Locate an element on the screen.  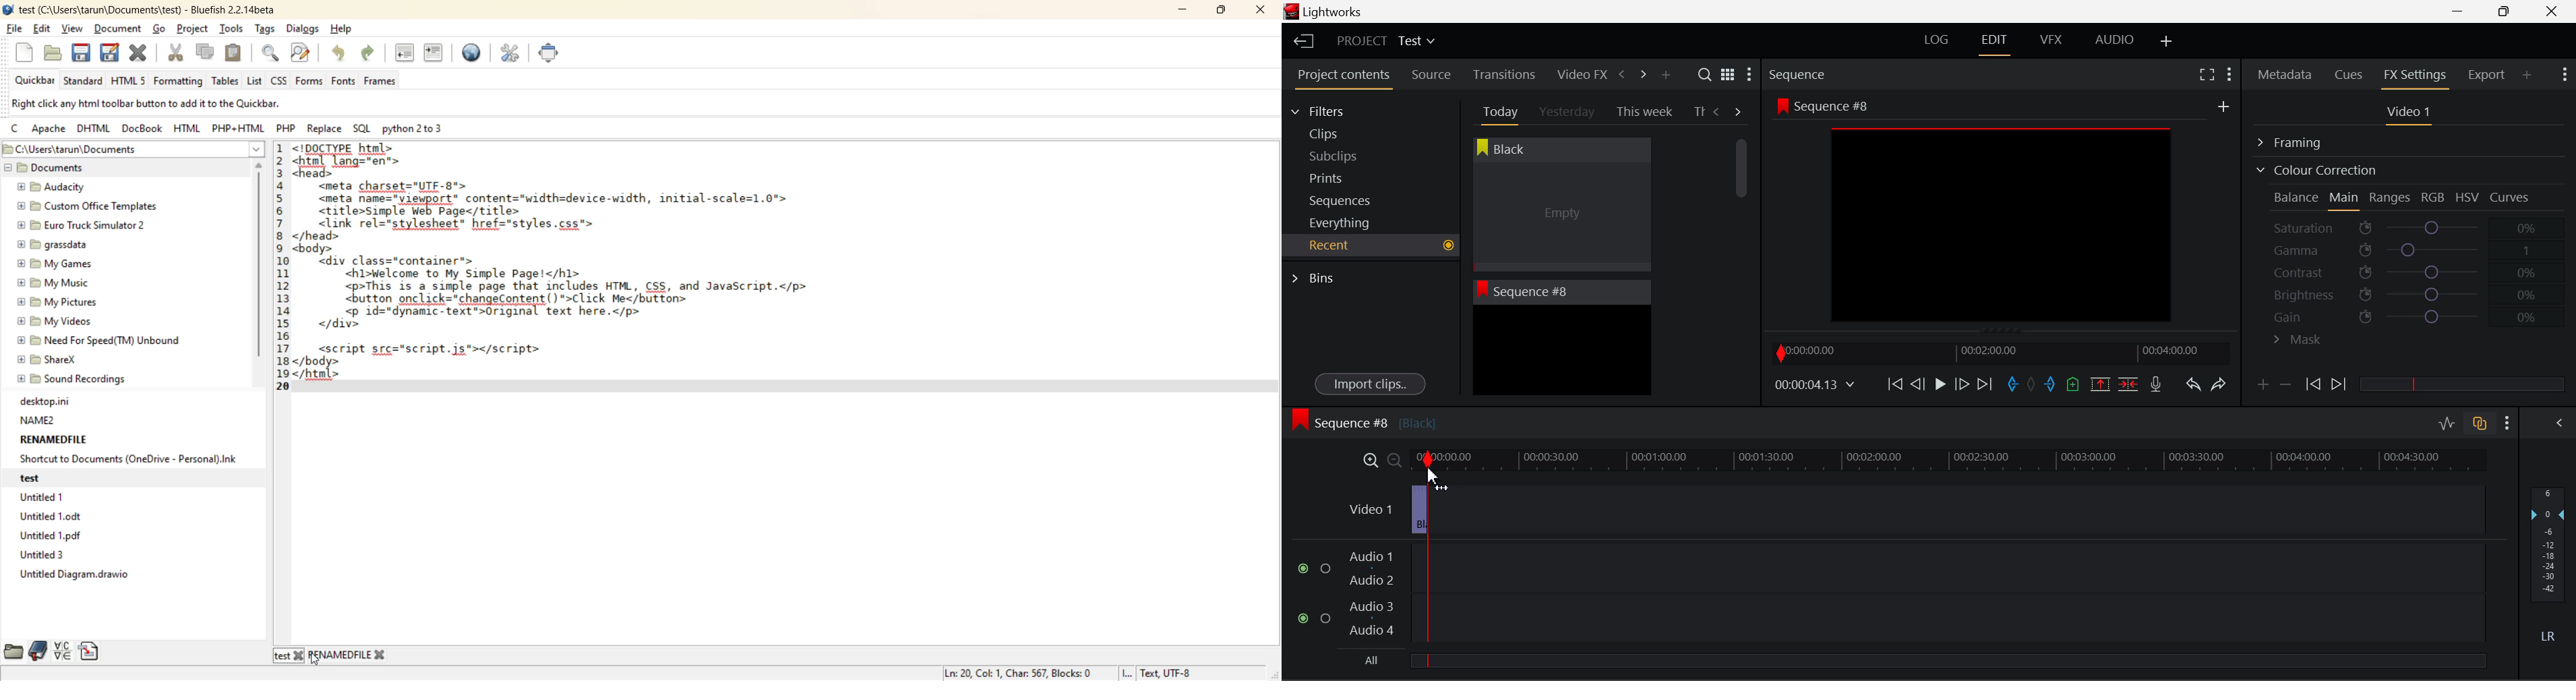
Today Tab Open is located at coordinates (1497, 111).